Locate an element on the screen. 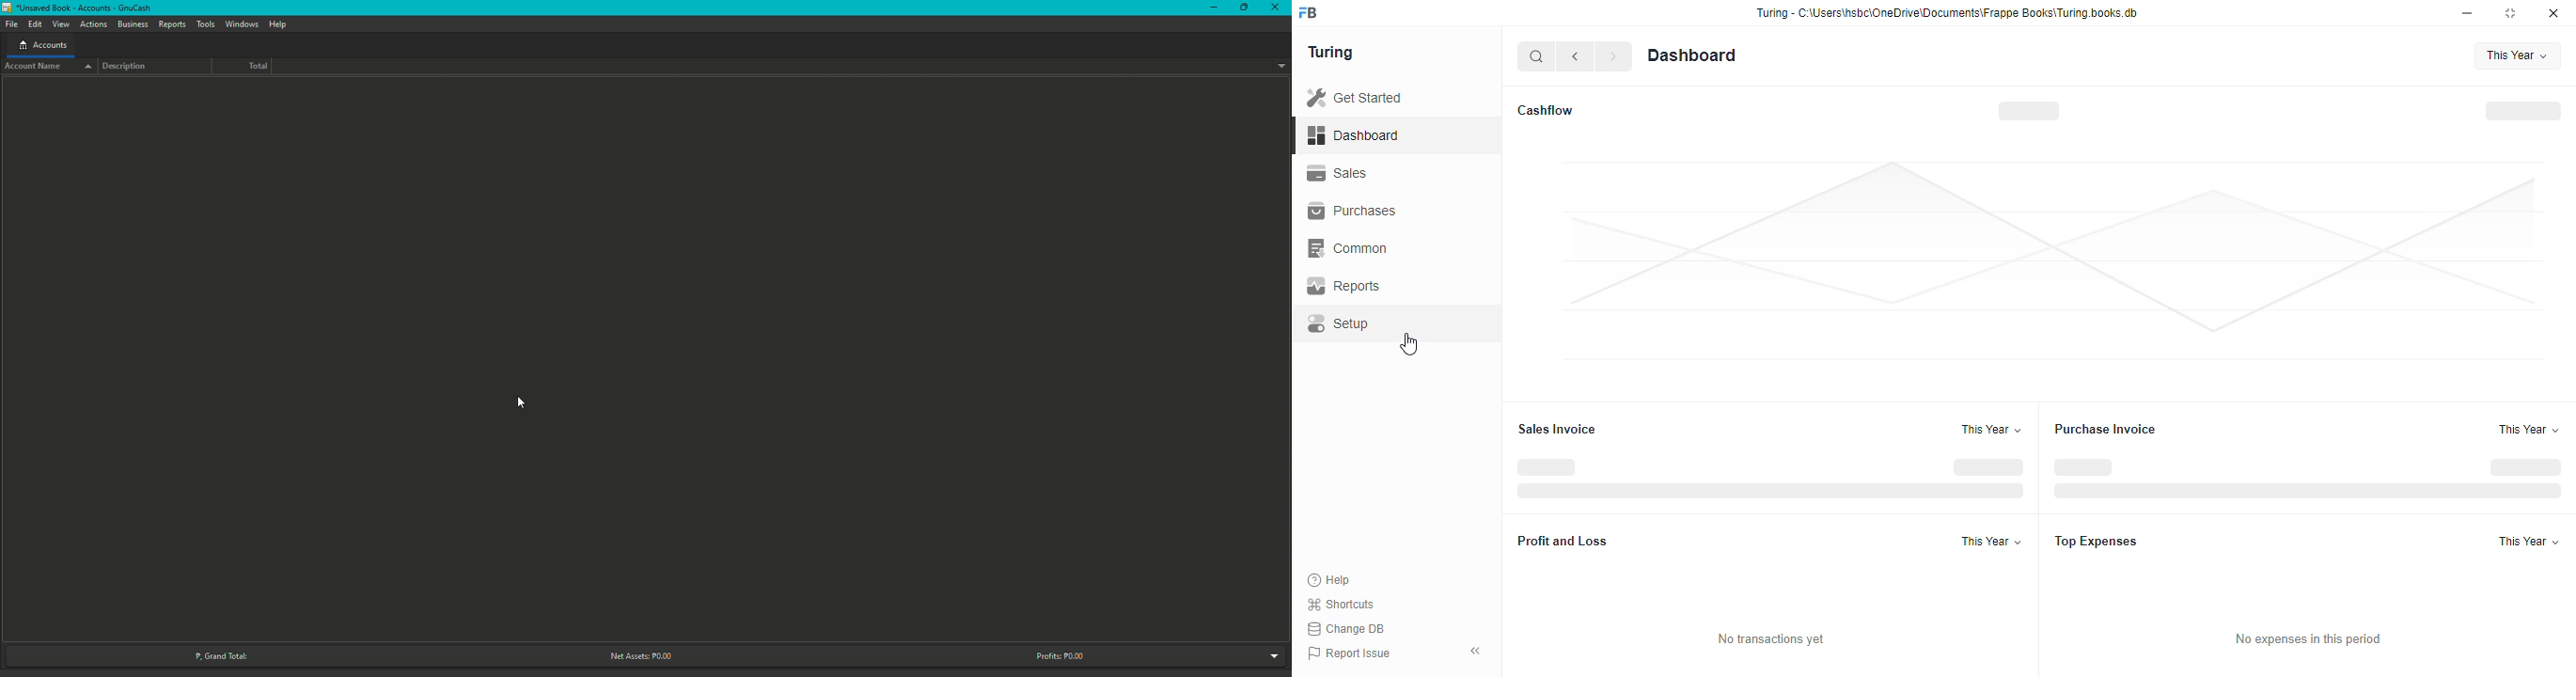 The width and height of the screenshot is (2576, 700). this year is located at coordinates (1991, 542).